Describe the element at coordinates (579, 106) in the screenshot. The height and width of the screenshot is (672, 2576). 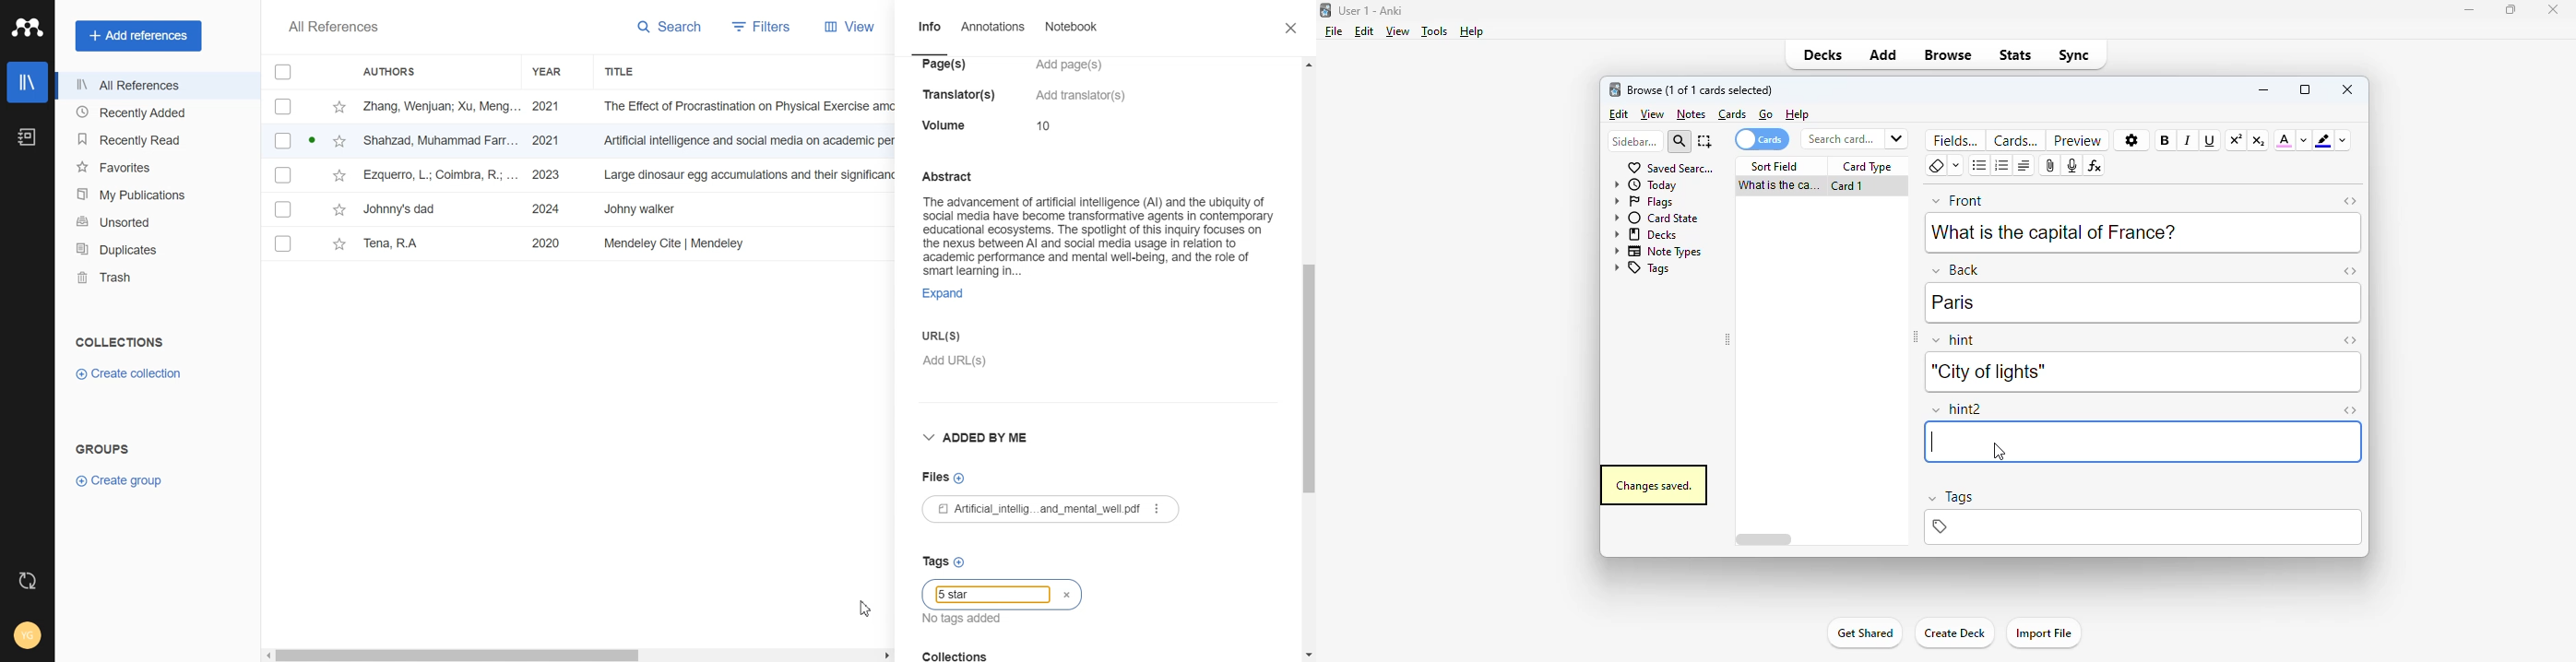
I see `File` at that location.